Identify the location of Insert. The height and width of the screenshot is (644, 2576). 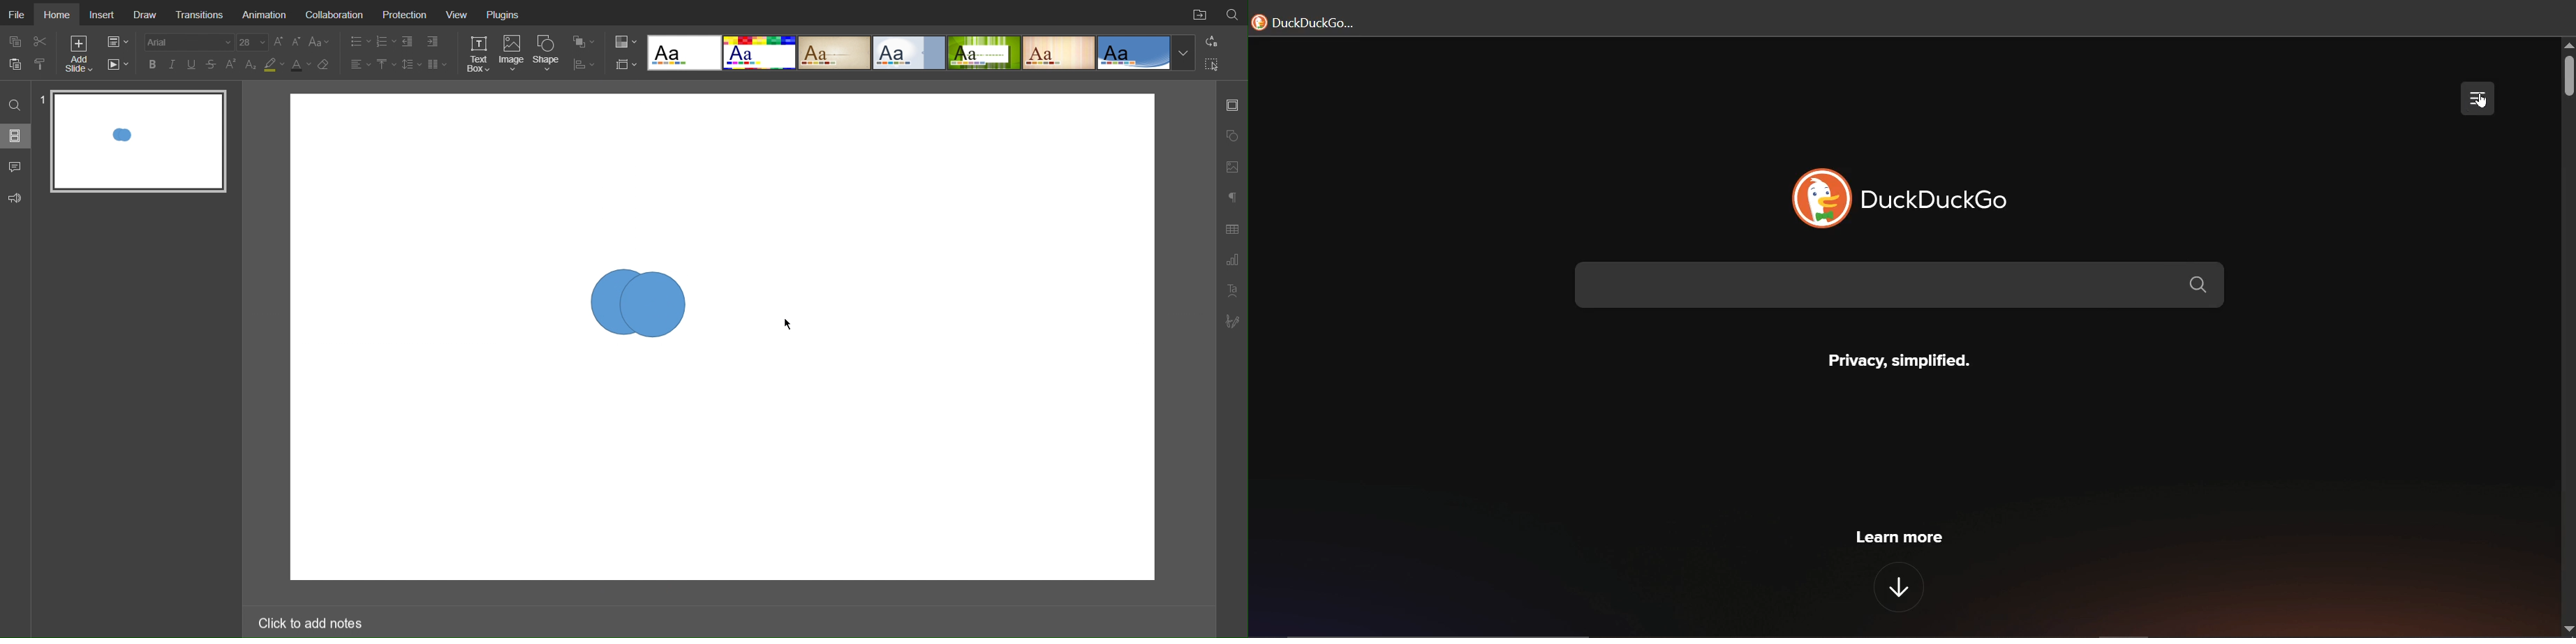
(104, 15).